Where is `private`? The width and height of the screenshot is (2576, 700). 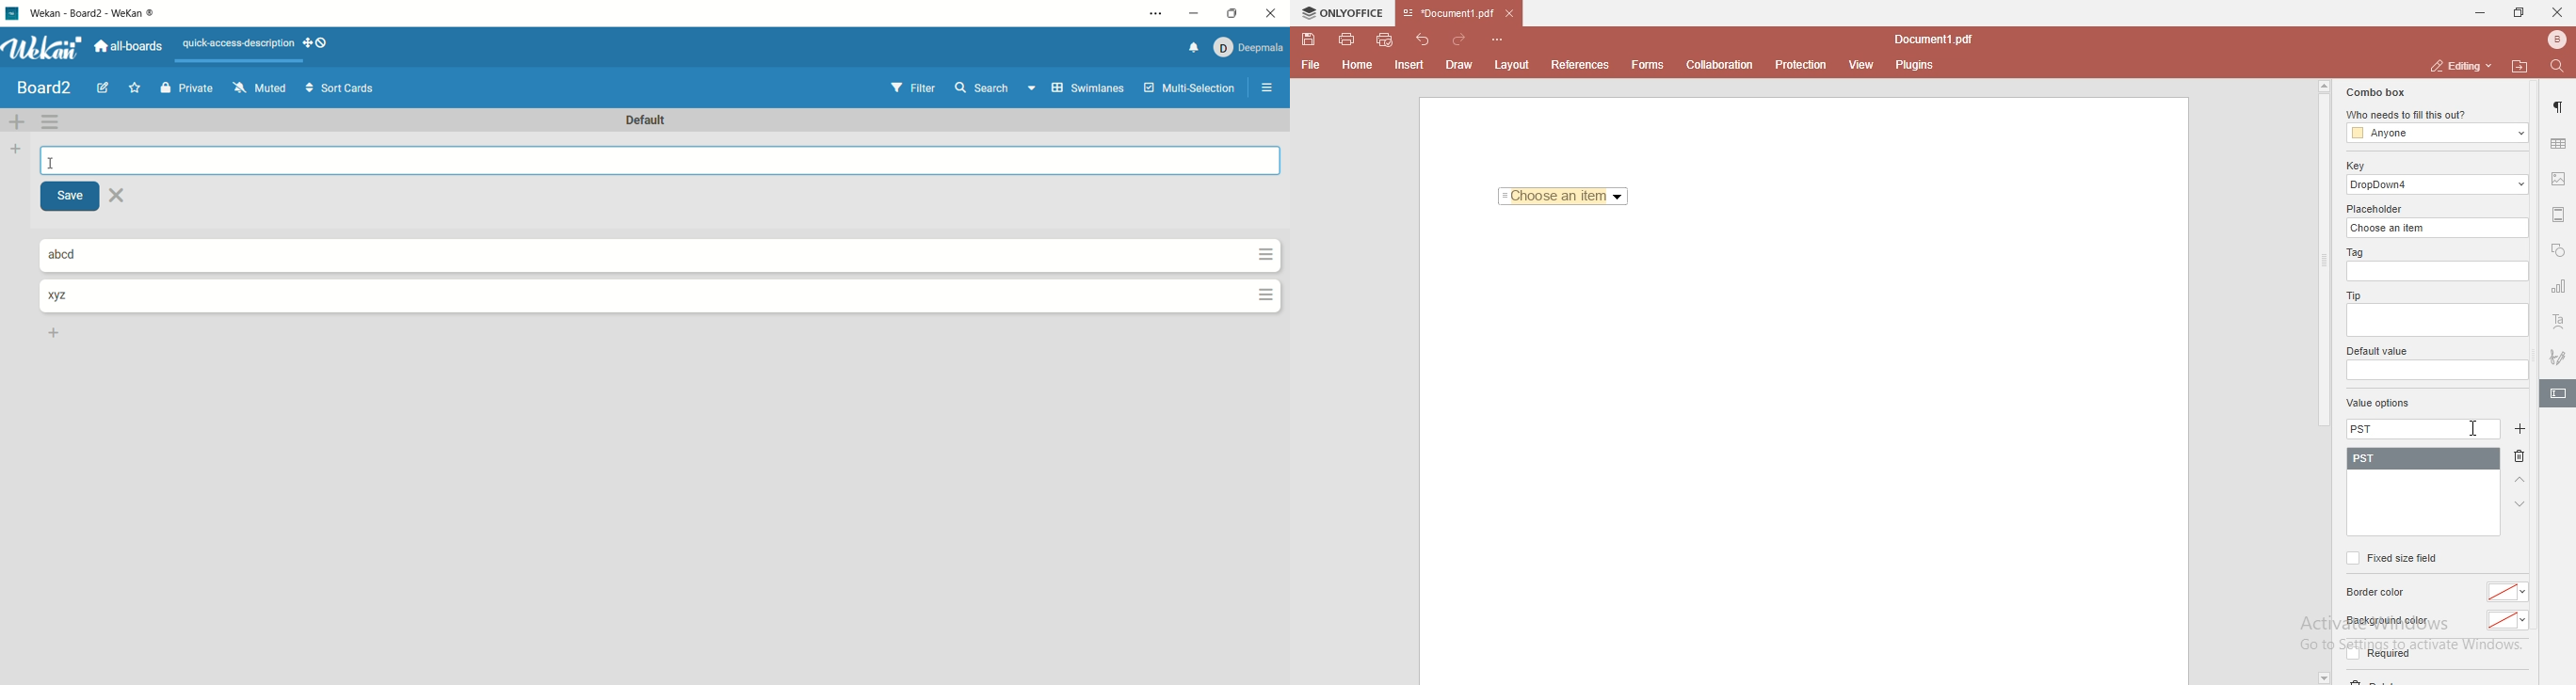
private is located at coordinates (187, 87).